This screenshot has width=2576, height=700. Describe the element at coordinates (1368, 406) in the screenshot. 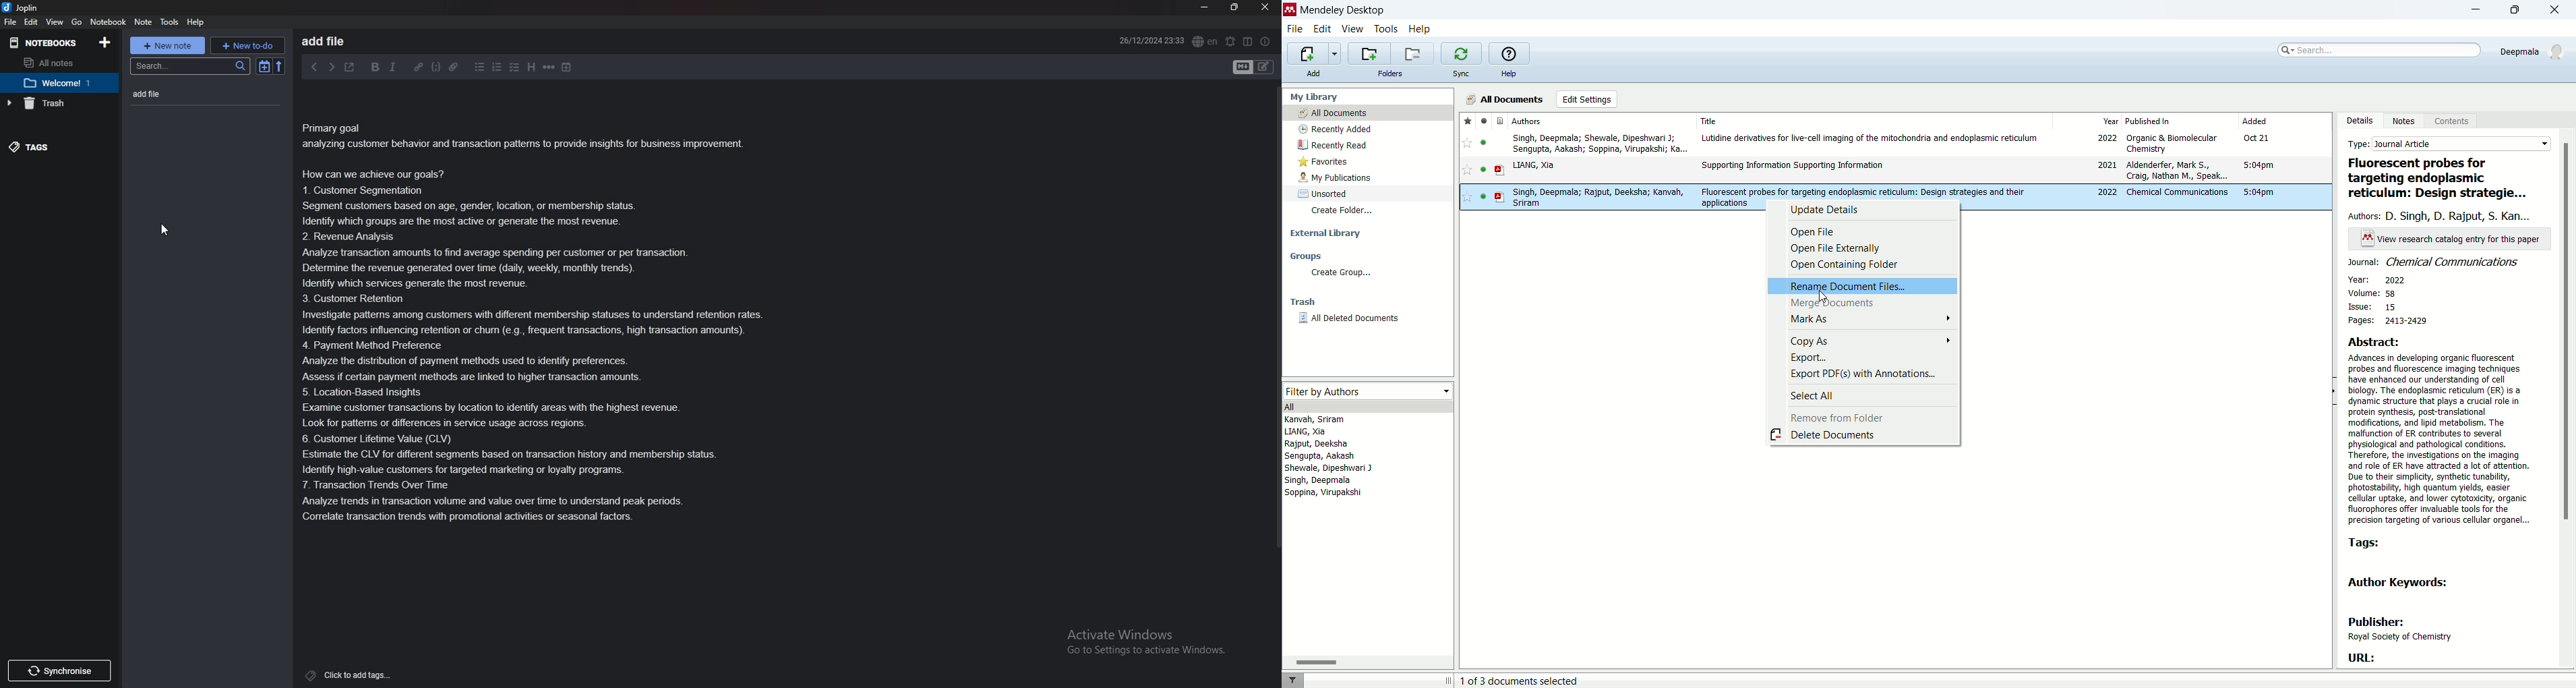

I see `all` at that location.